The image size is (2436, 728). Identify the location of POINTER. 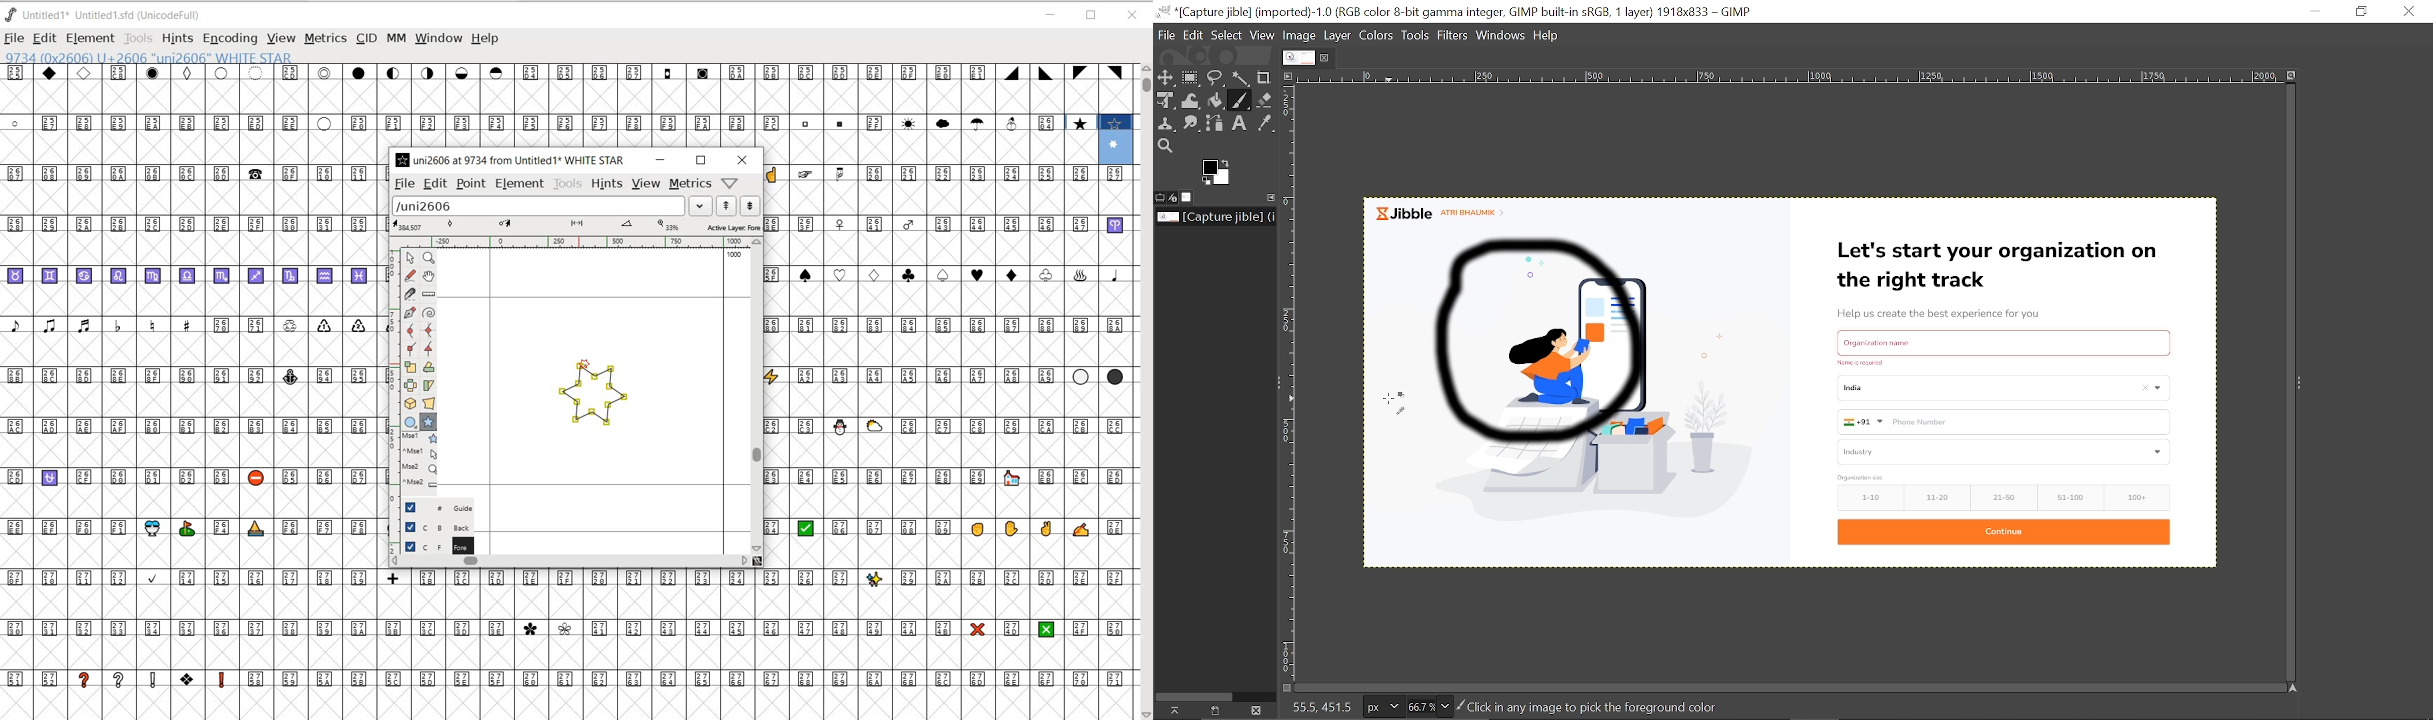
(409, 258).